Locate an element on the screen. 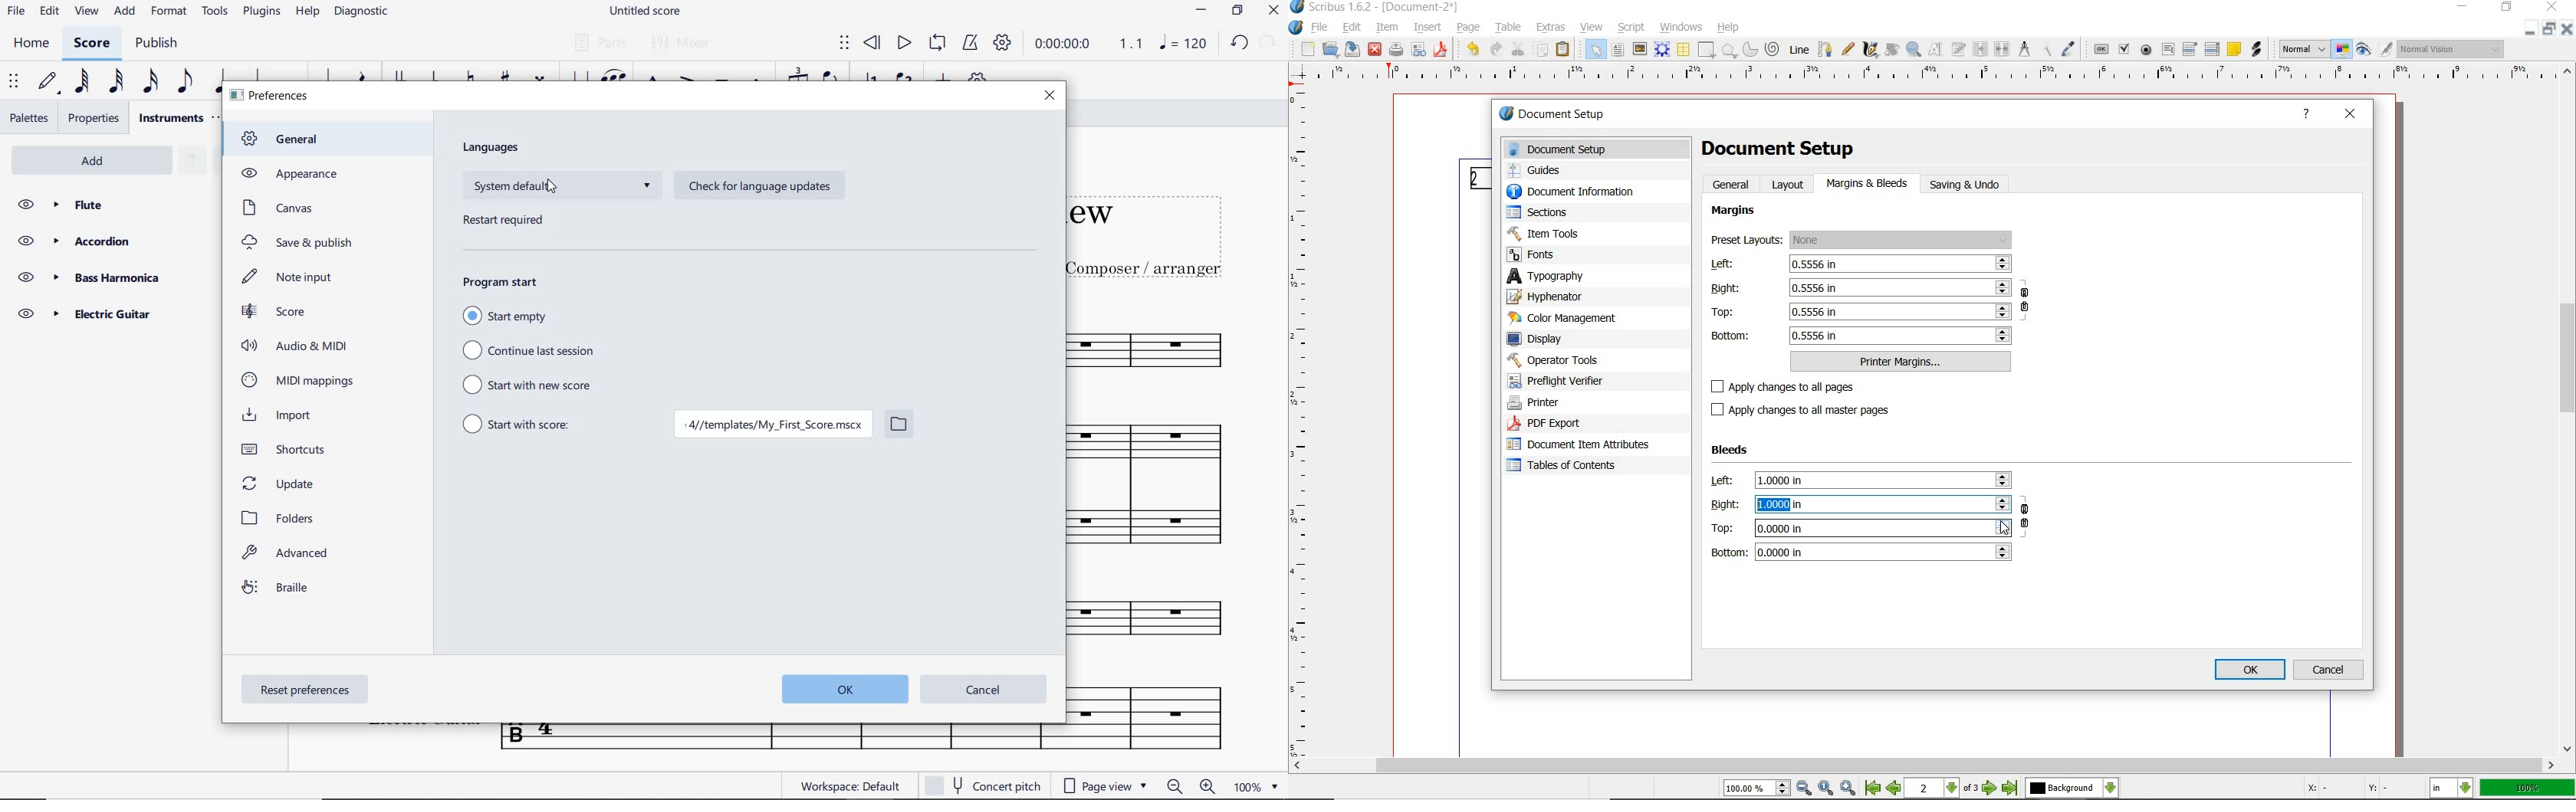 This screenshot has height=812, width=2576. general is located at coordinates (1732, 184).